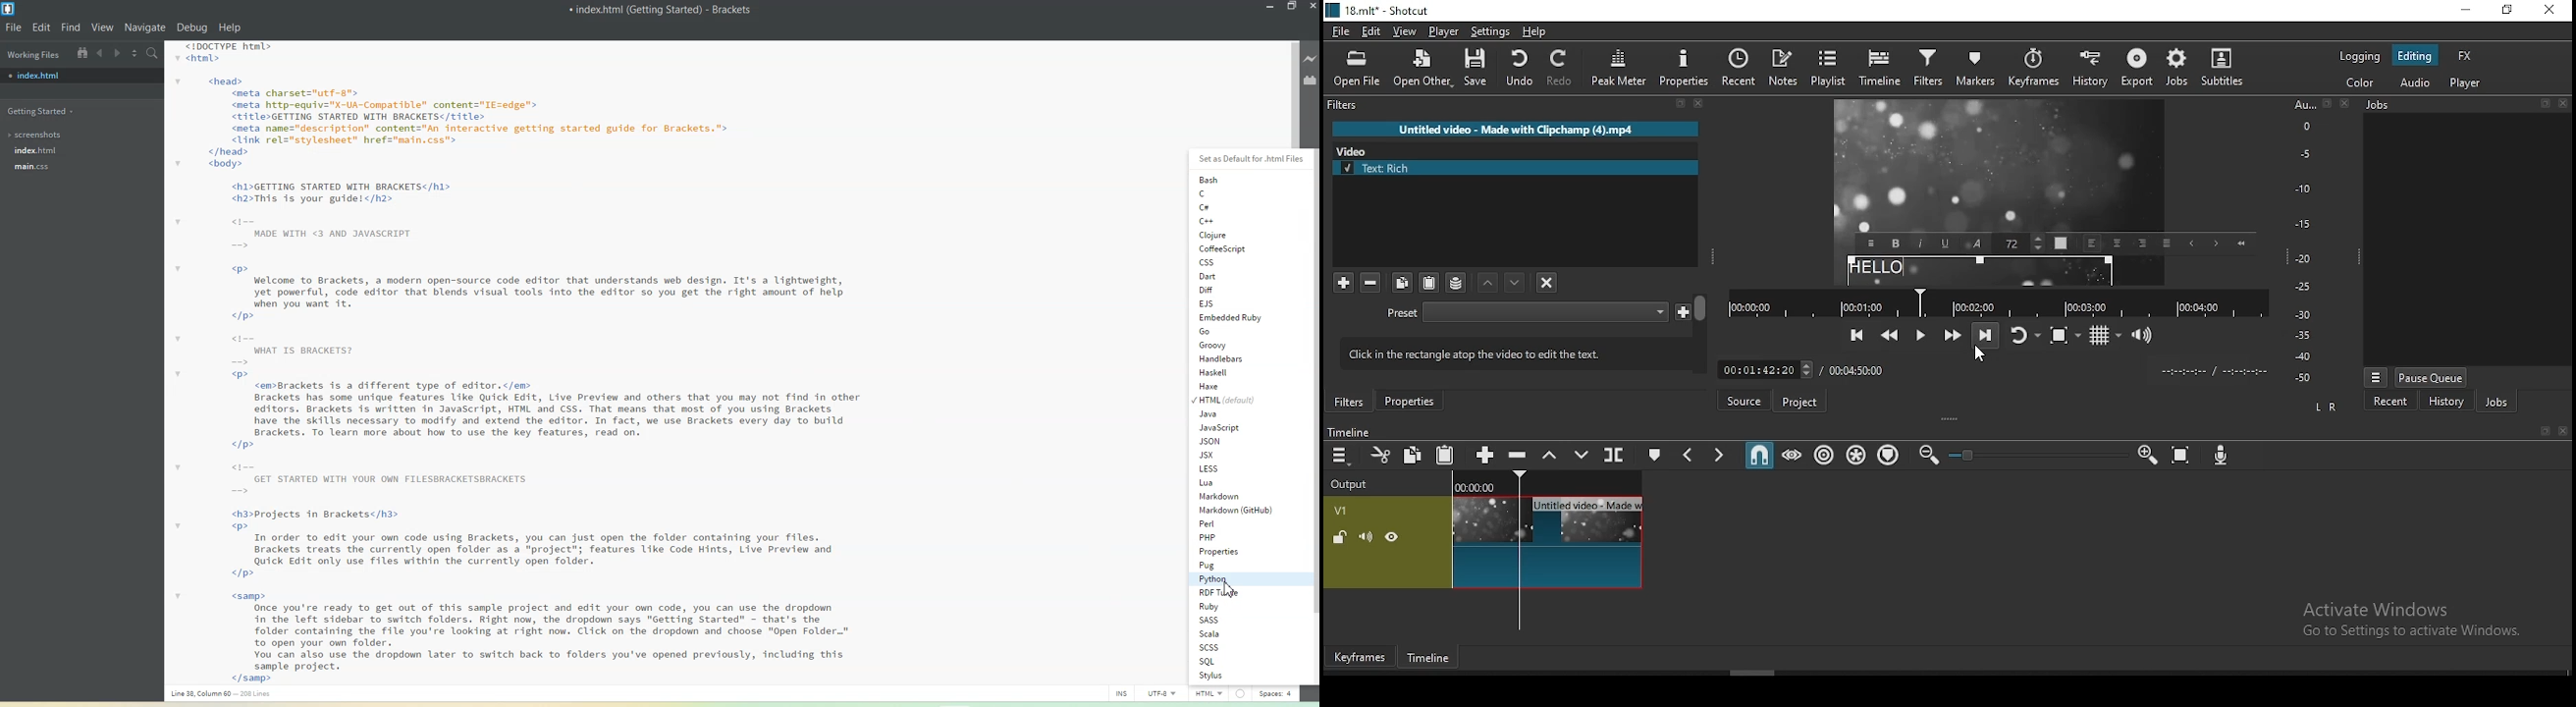  Describe the element at coordinates (1231, 385) in the screenshot. I see `Haxe` at that location.